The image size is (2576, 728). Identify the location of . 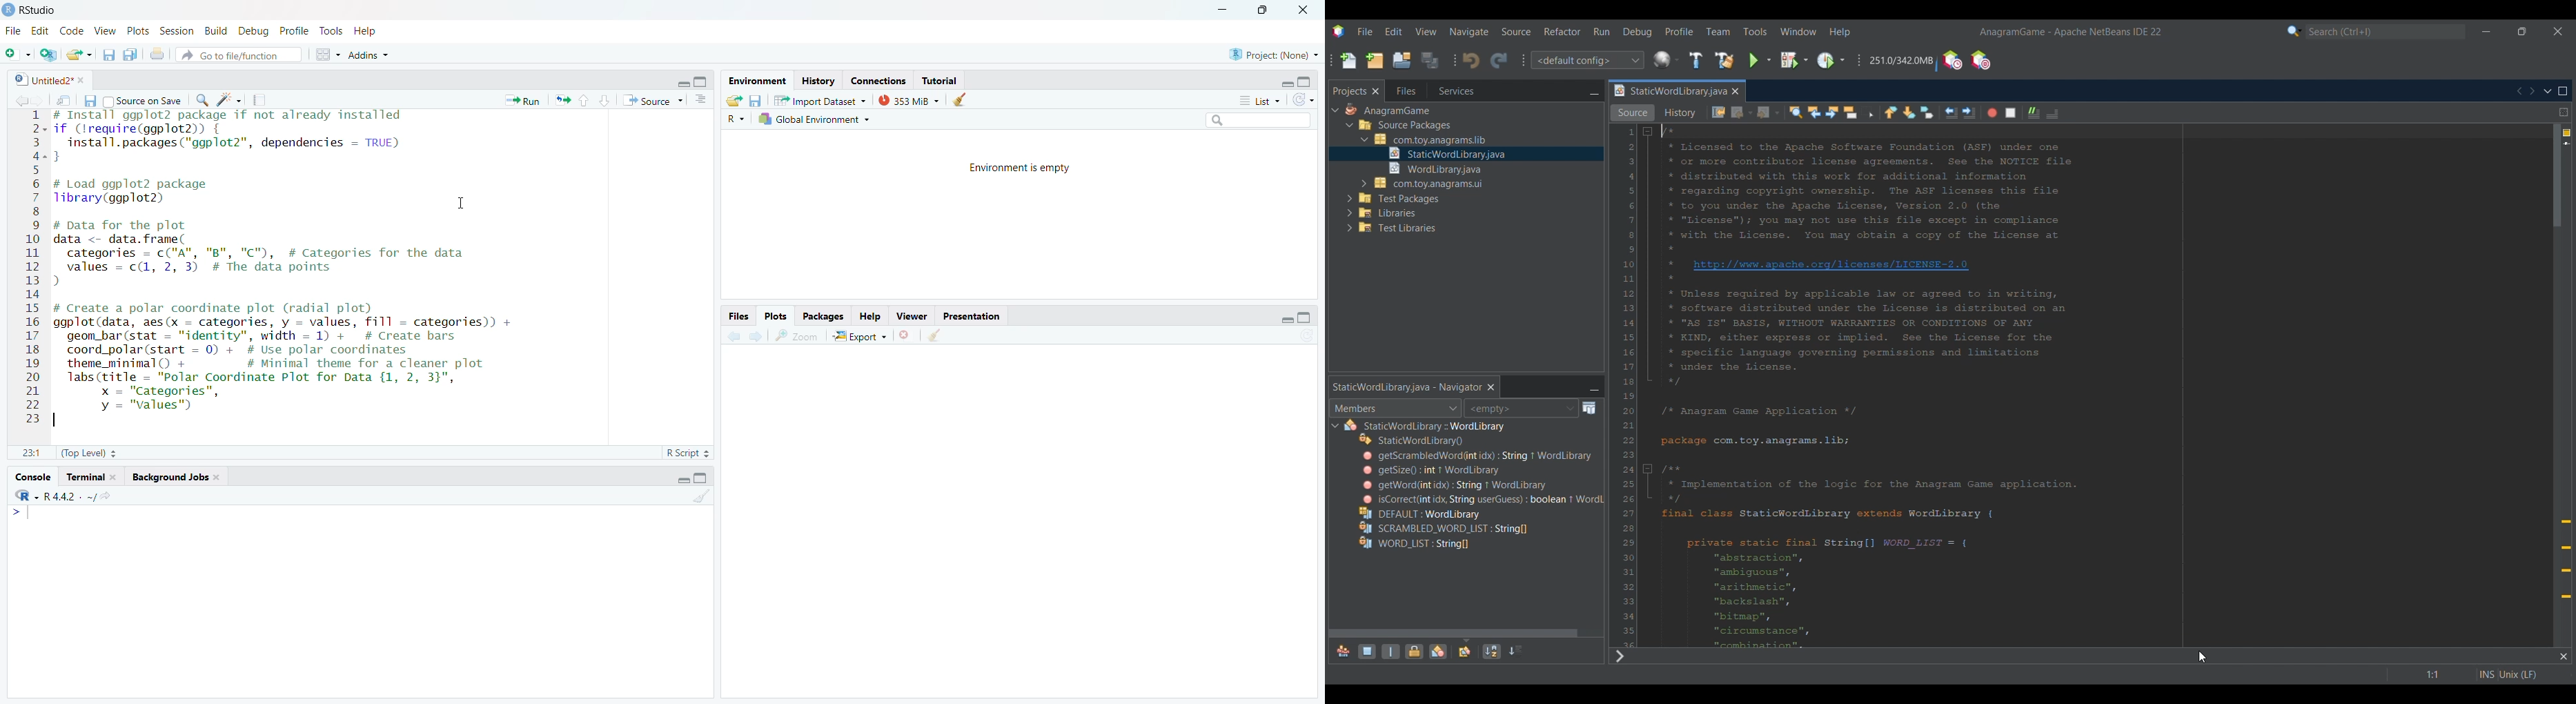
(1387, 111).